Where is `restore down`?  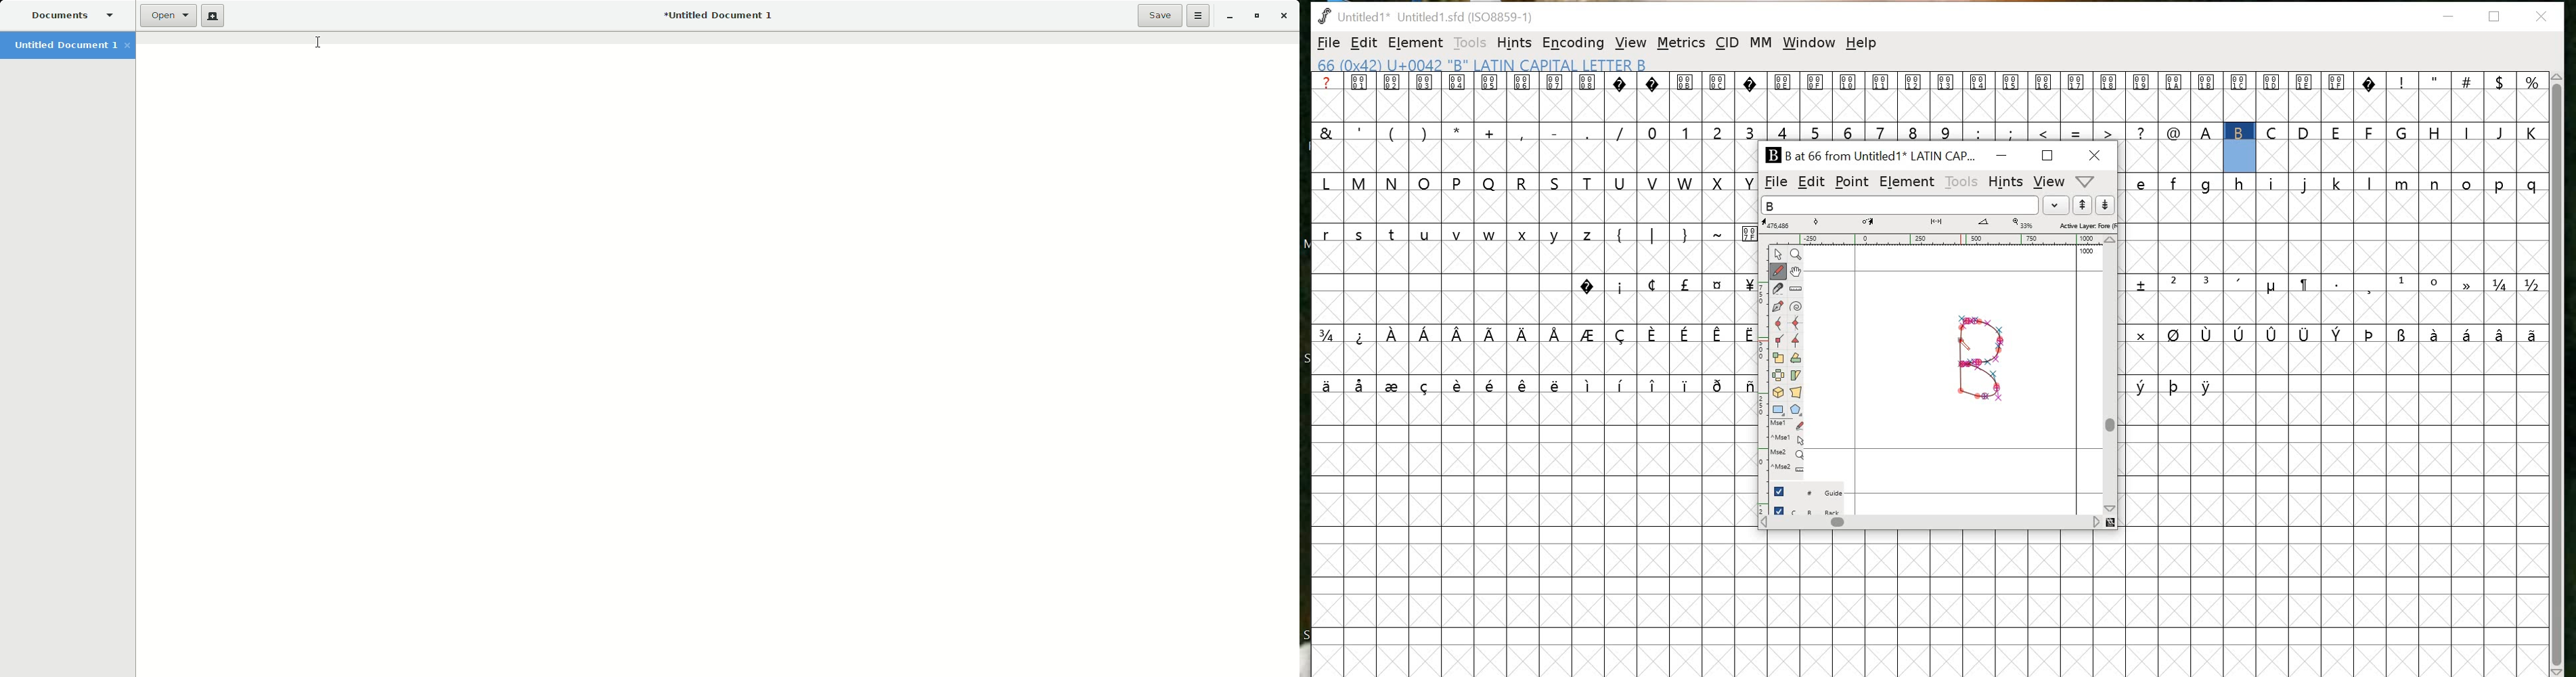 restore down is located at coordinates (2495, 17).